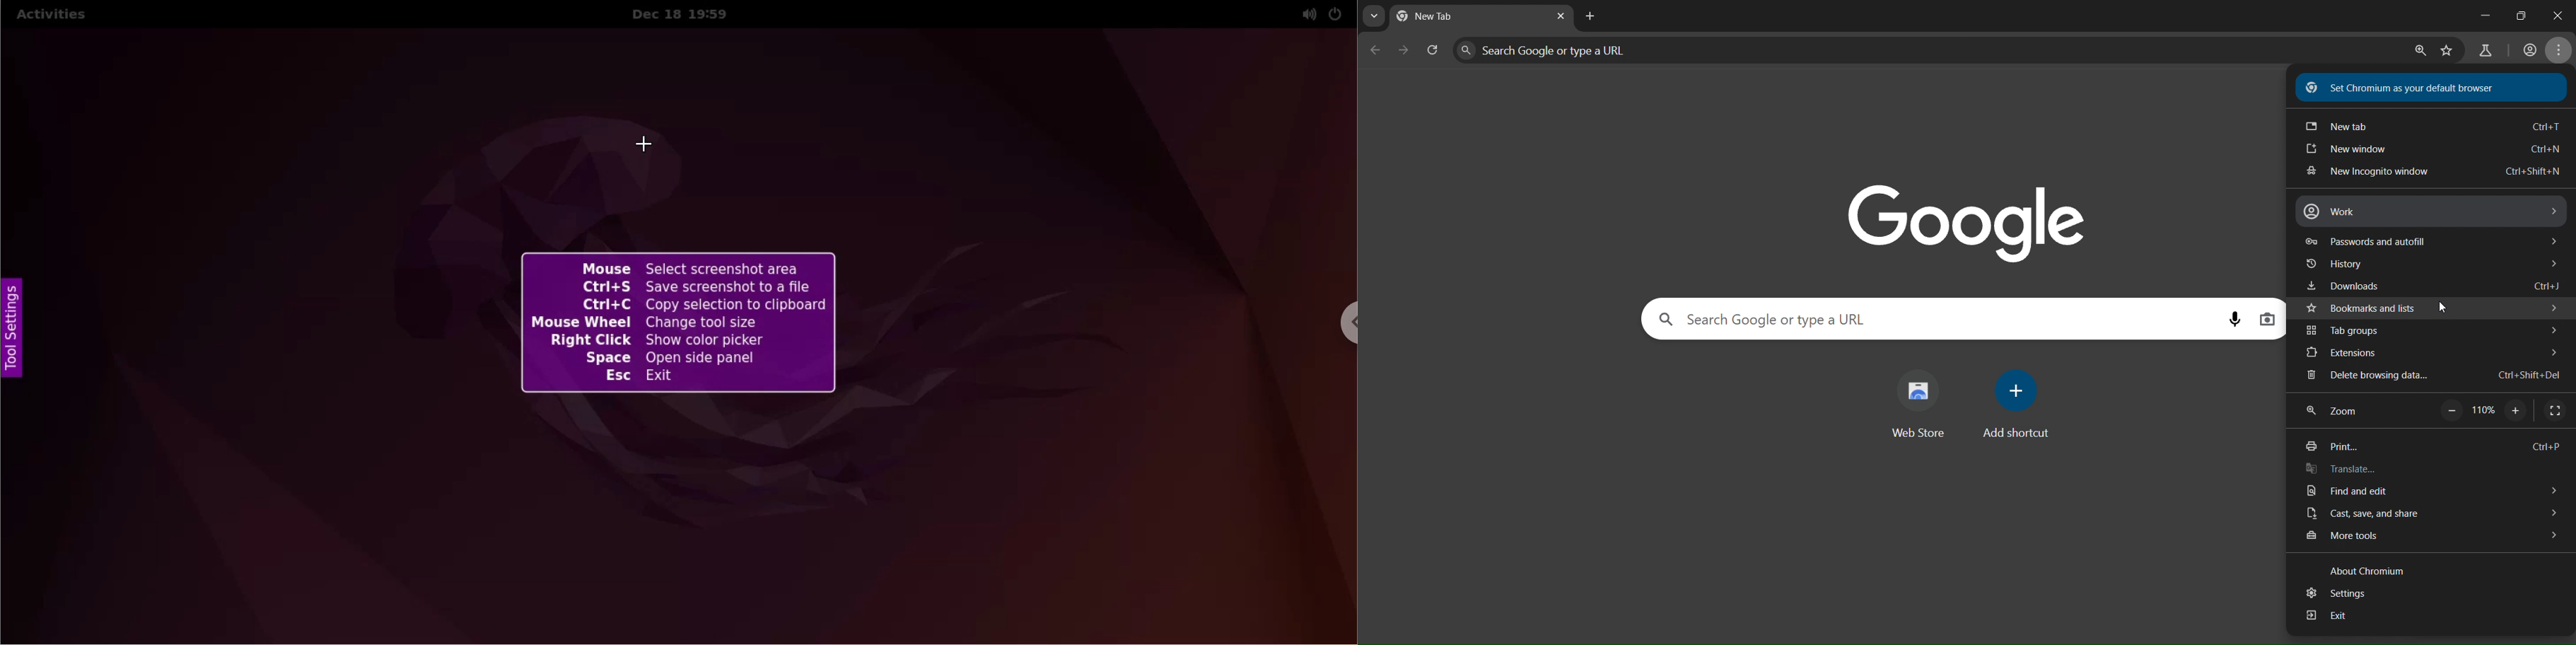 This screenshot has width=2576, height=672. I want to click on bookmarks , so click(2435, 307).